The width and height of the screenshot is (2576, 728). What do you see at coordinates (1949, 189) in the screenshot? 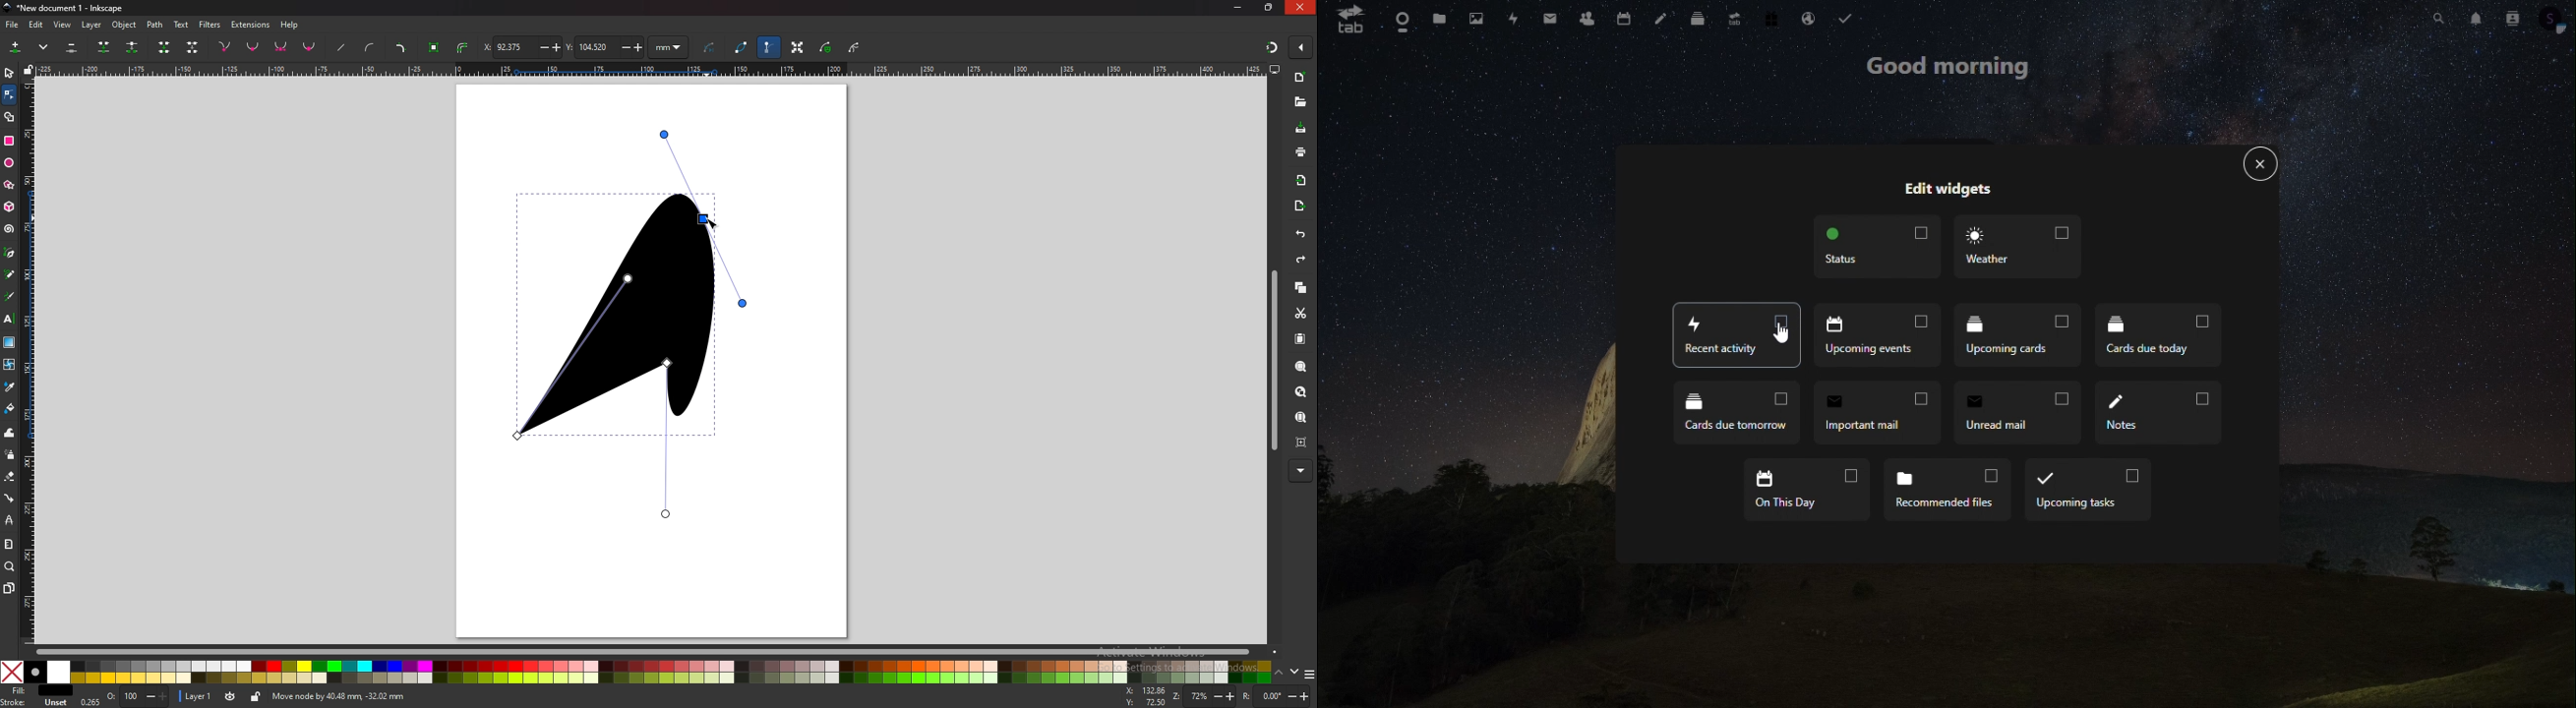
I see `` at bounding box center [1949, 189].